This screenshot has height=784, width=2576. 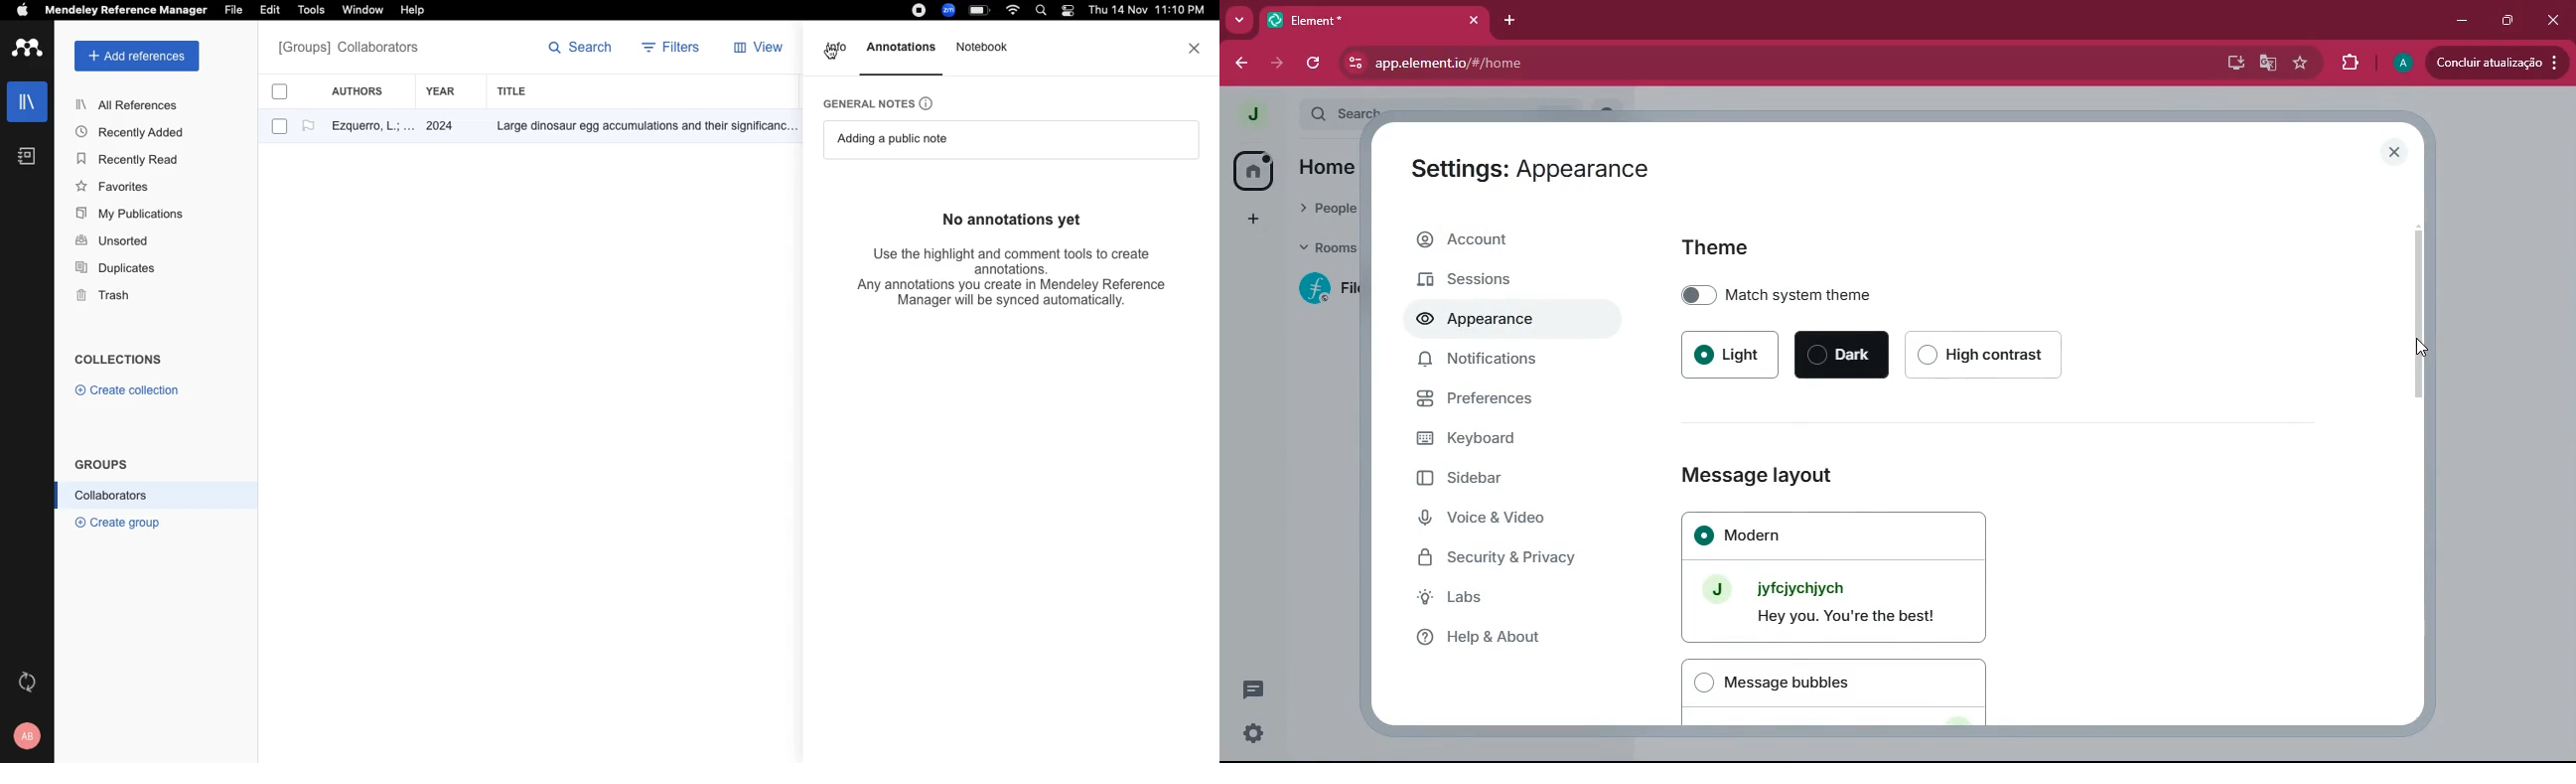 What do you see at coordinates (411, 11) in the screenshot?
I see `Help` at bounding box center [411, 11].